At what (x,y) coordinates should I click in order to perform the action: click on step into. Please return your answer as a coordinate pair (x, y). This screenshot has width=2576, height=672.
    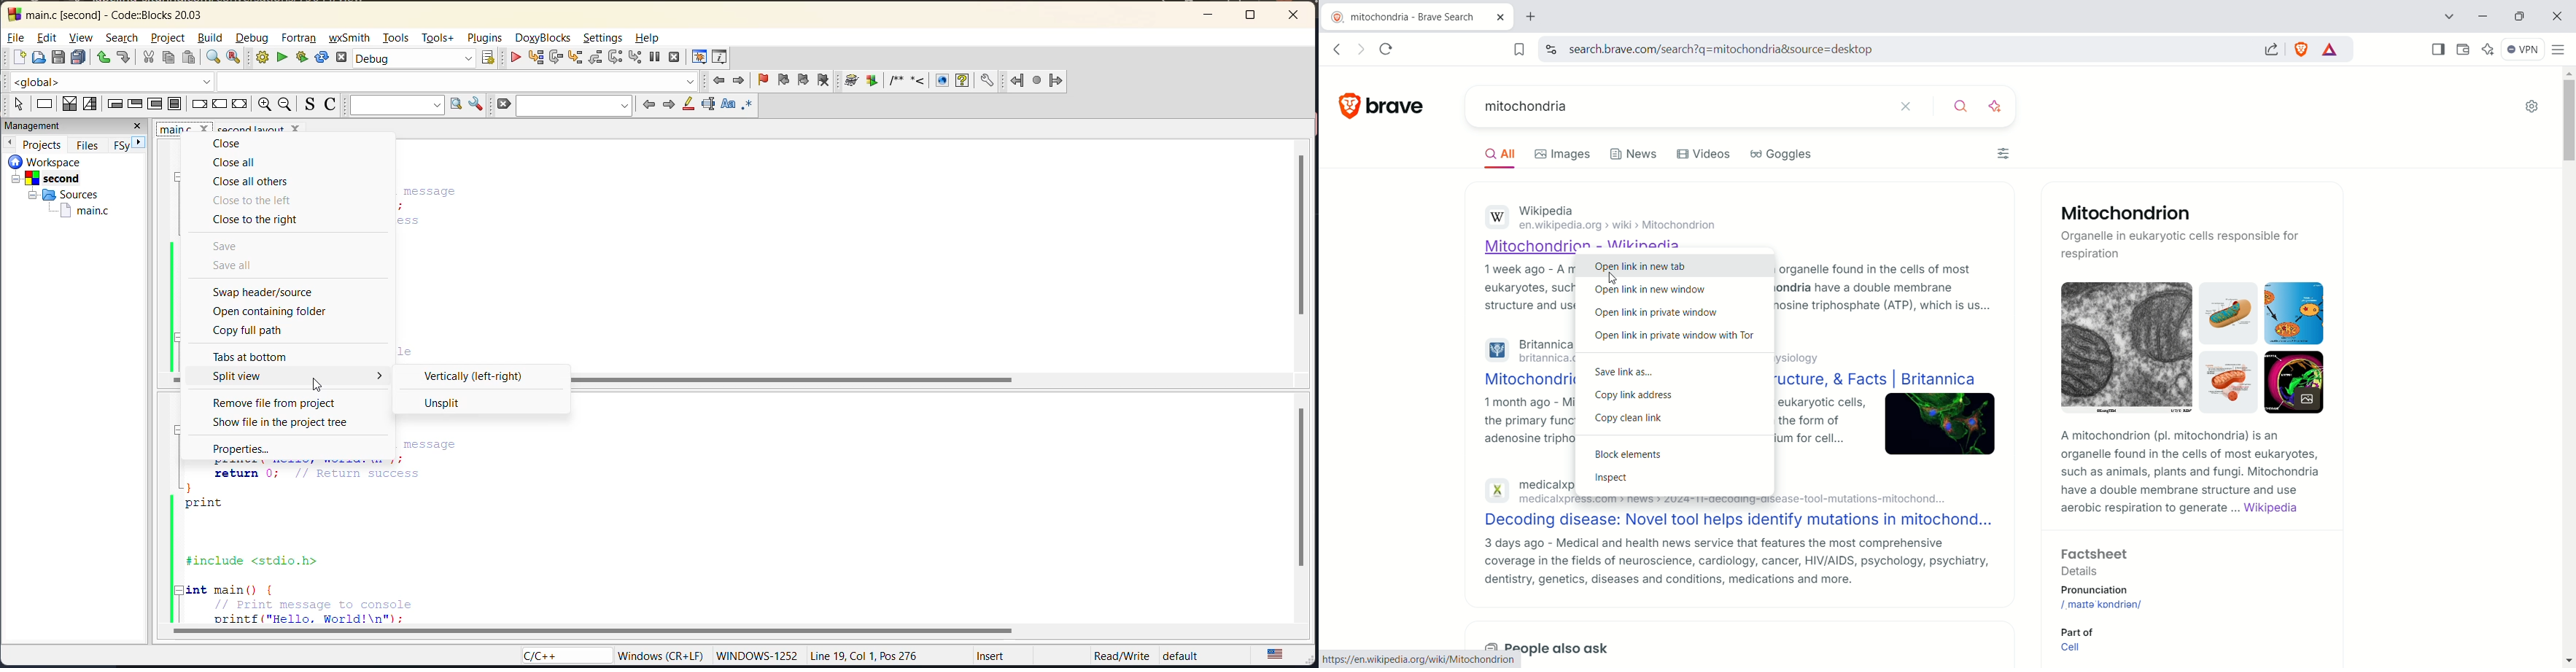
    Looking at the image, I should click on (575, 59).